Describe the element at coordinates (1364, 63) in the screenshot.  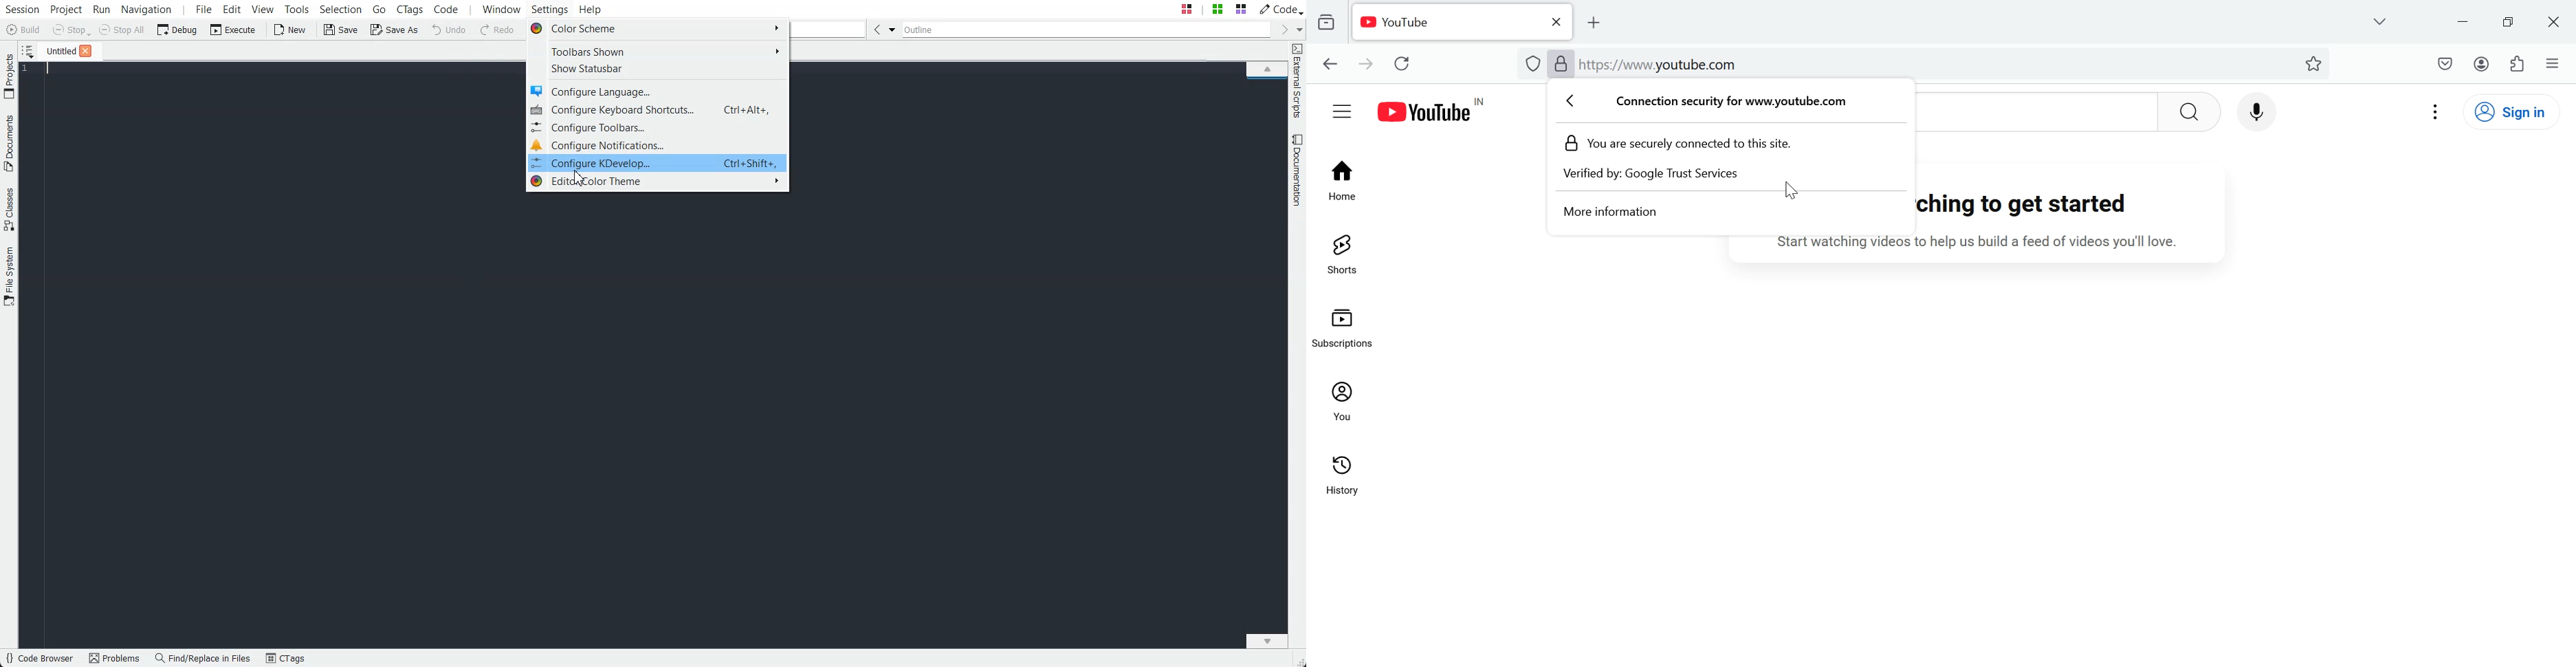
I see `Go forward one page. Right-click or pull down to show history` at that location.